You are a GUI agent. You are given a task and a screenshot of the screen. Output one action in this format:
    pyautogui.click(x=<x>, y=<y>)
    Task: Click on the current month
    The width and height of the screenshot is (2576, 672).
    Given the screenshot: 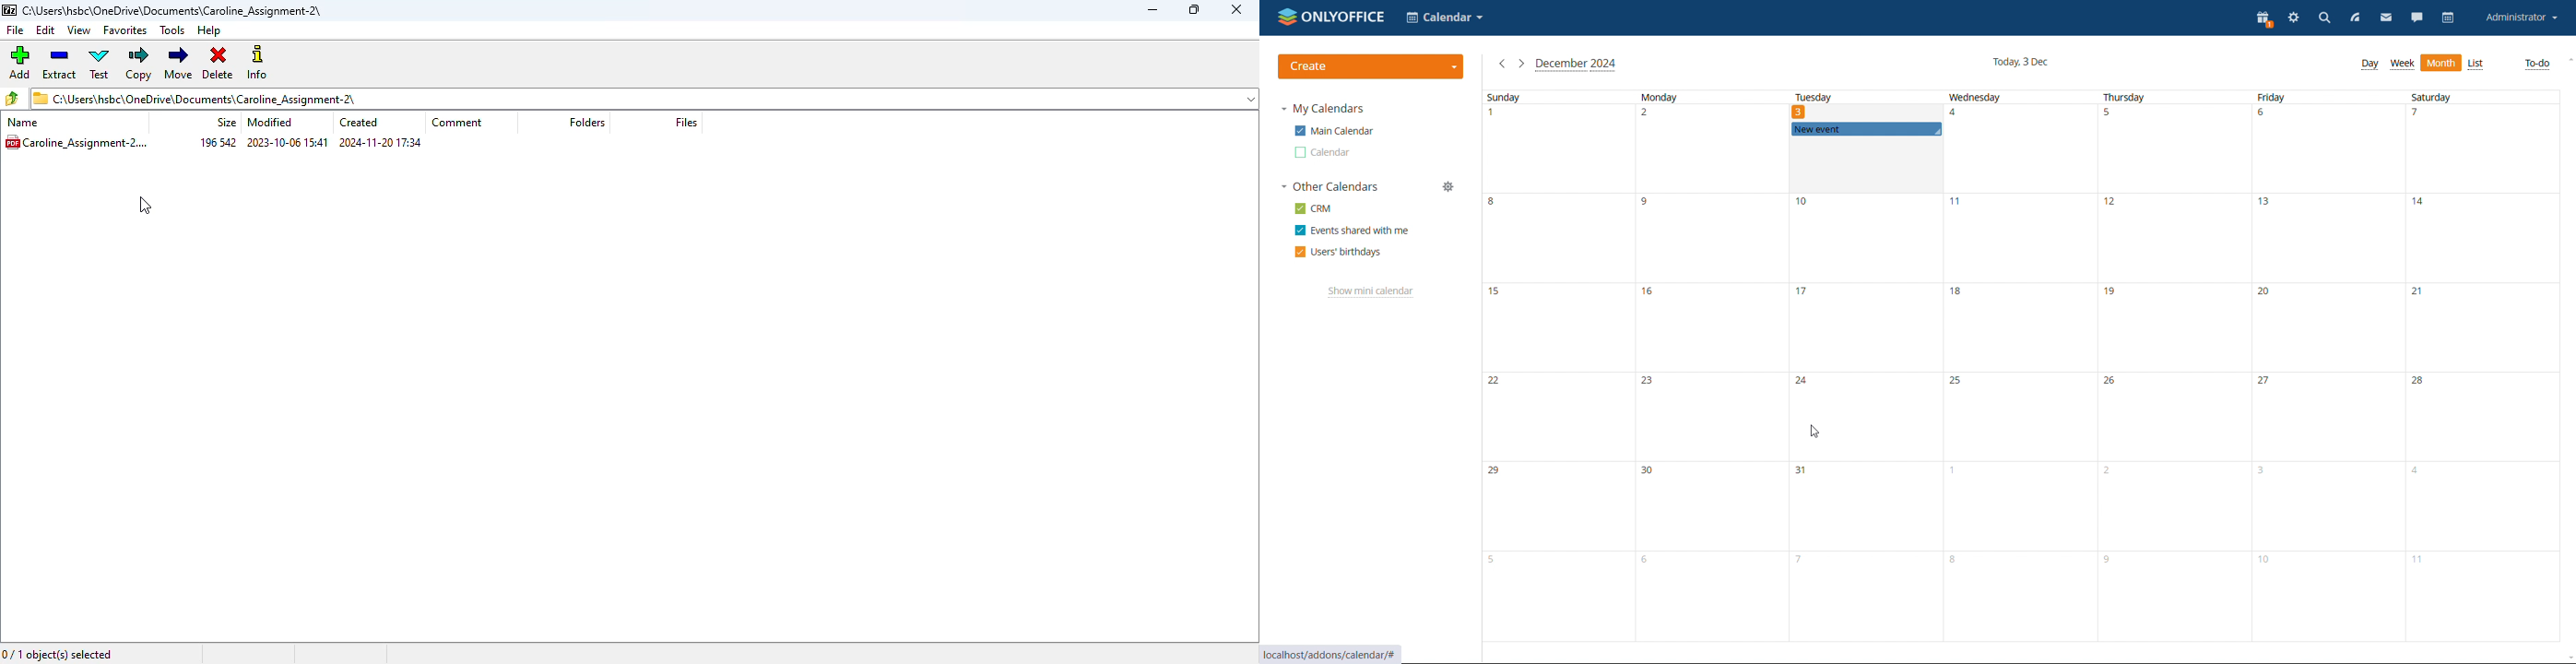 What is the action you would take?
    pyautogui.click(x=1576, y=65)
    